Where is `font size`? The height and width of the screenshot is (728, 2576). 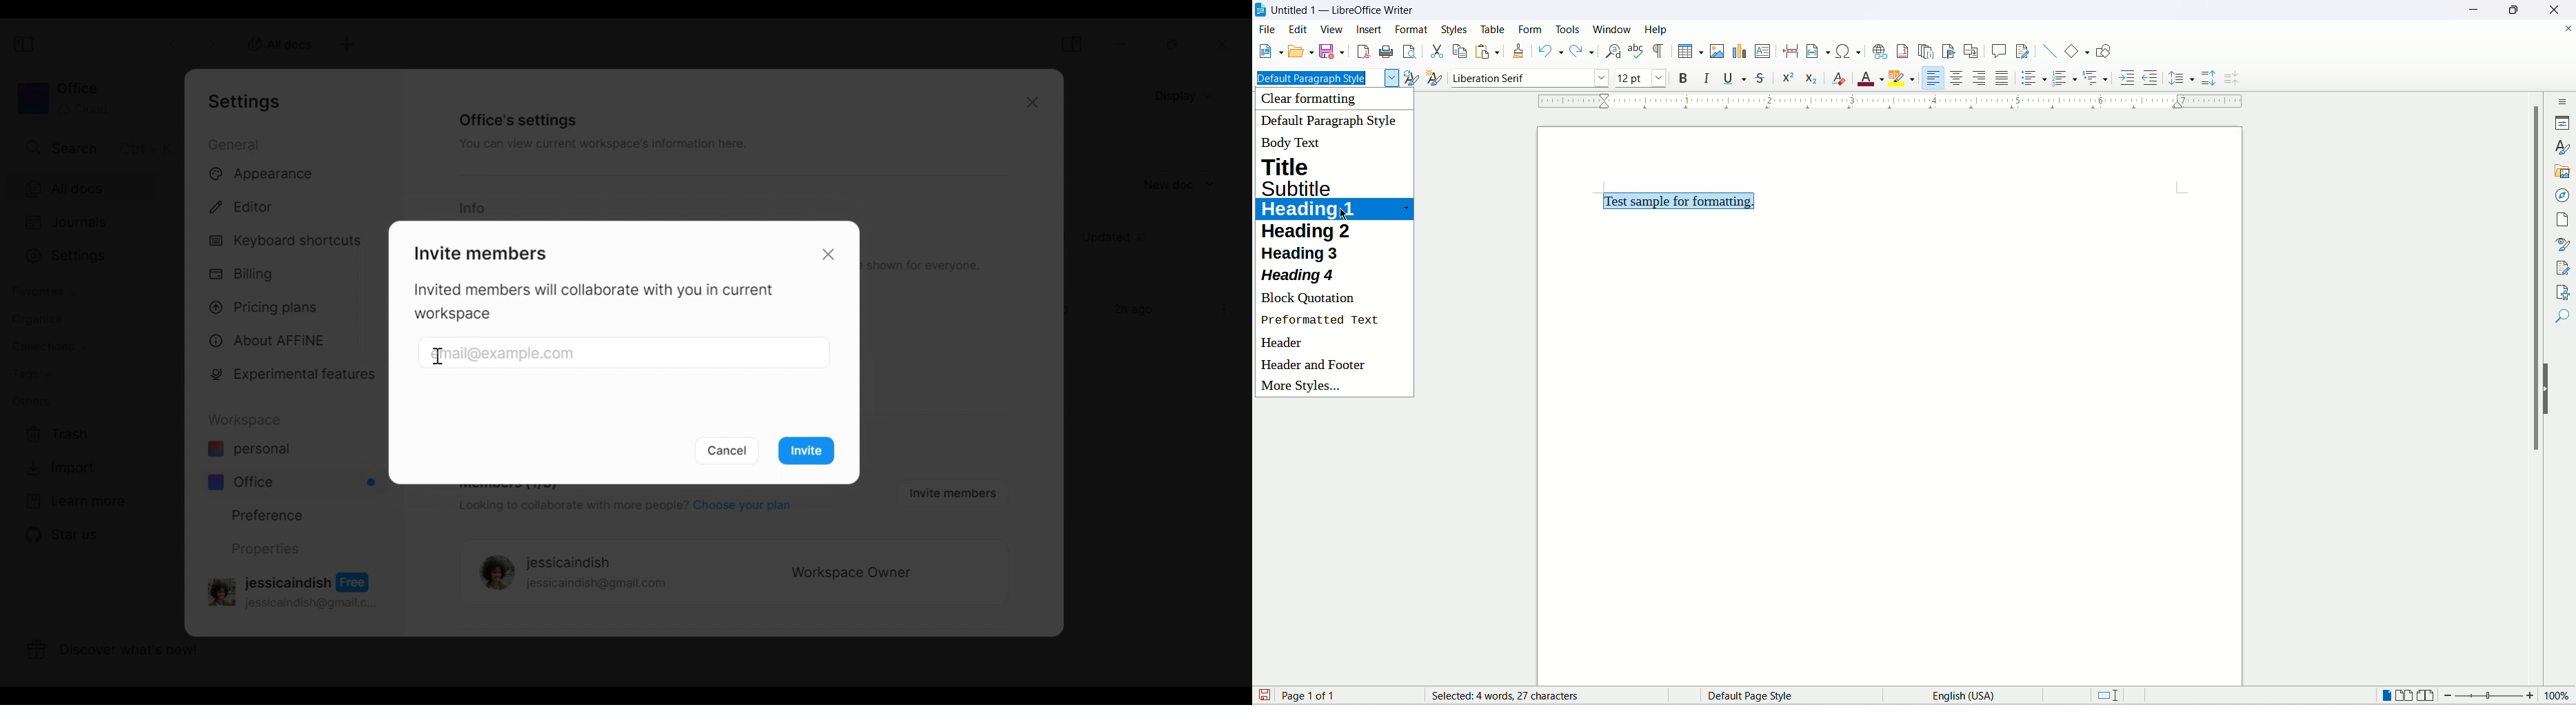 font size is located at coordinates (1640, 78).